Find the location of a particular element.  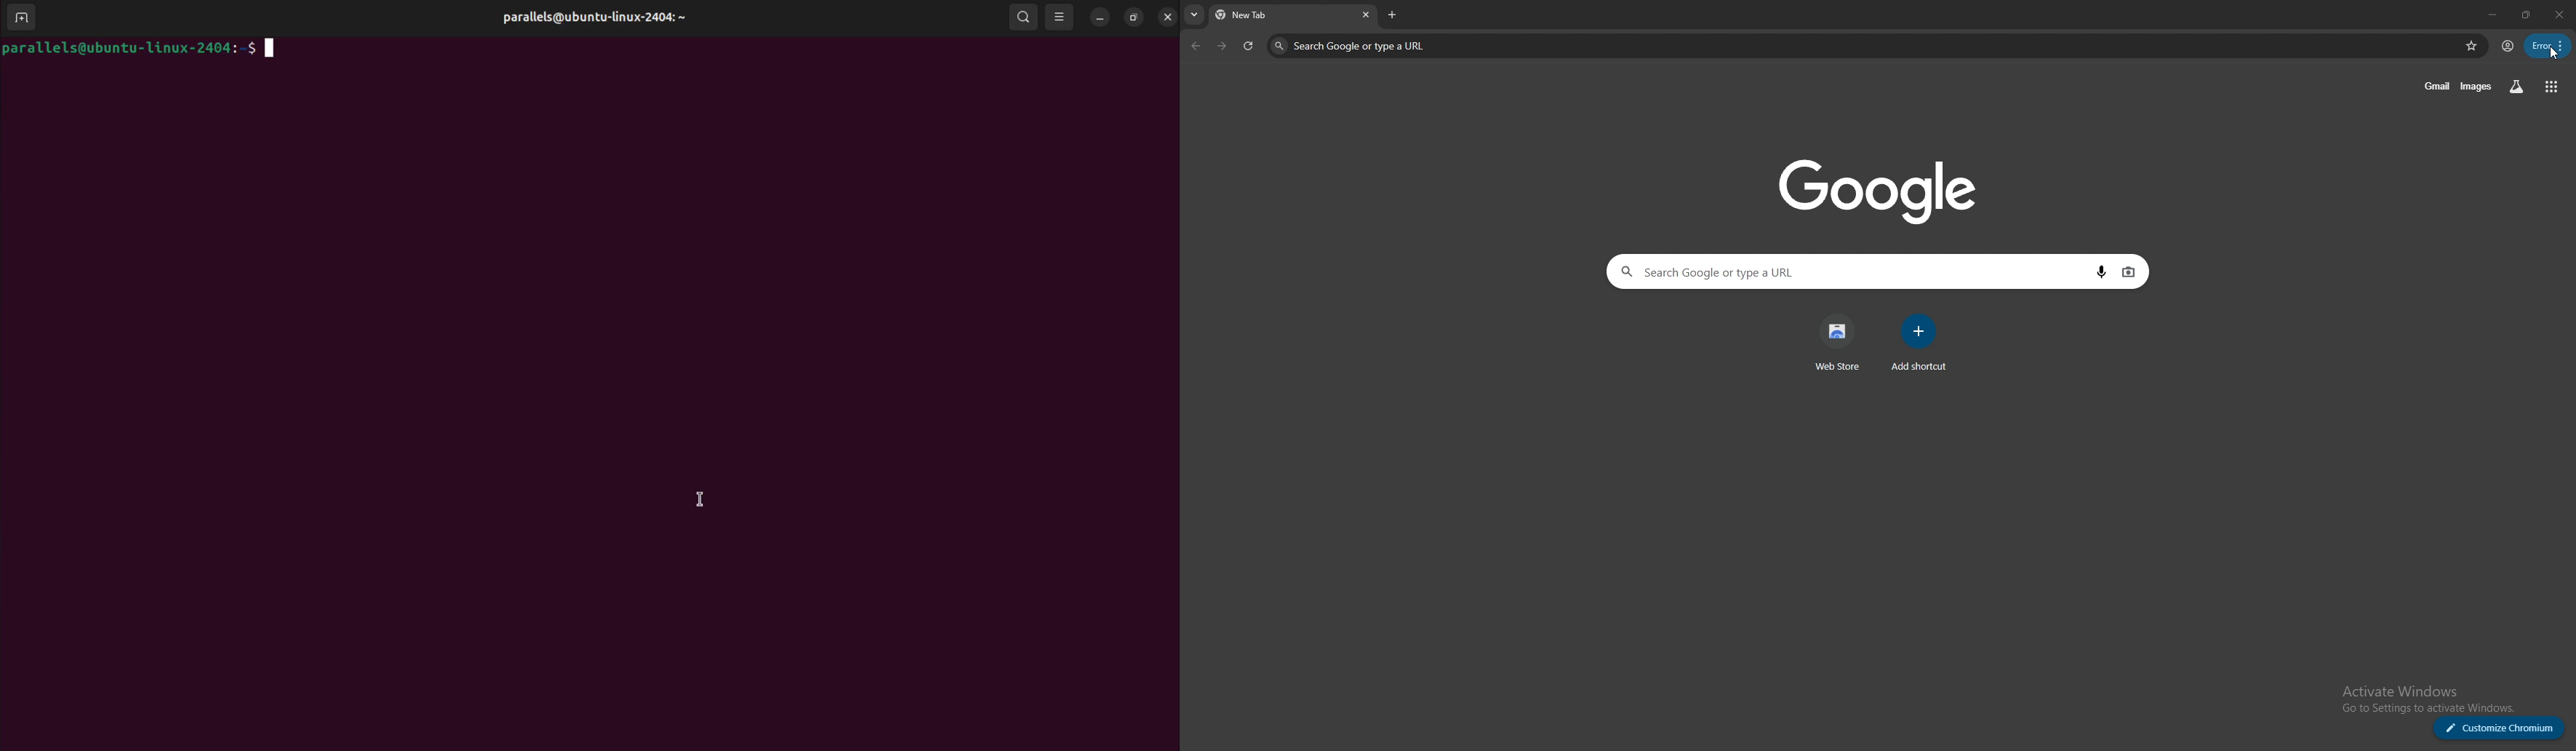

customize is located at coordinates (2499, 728).